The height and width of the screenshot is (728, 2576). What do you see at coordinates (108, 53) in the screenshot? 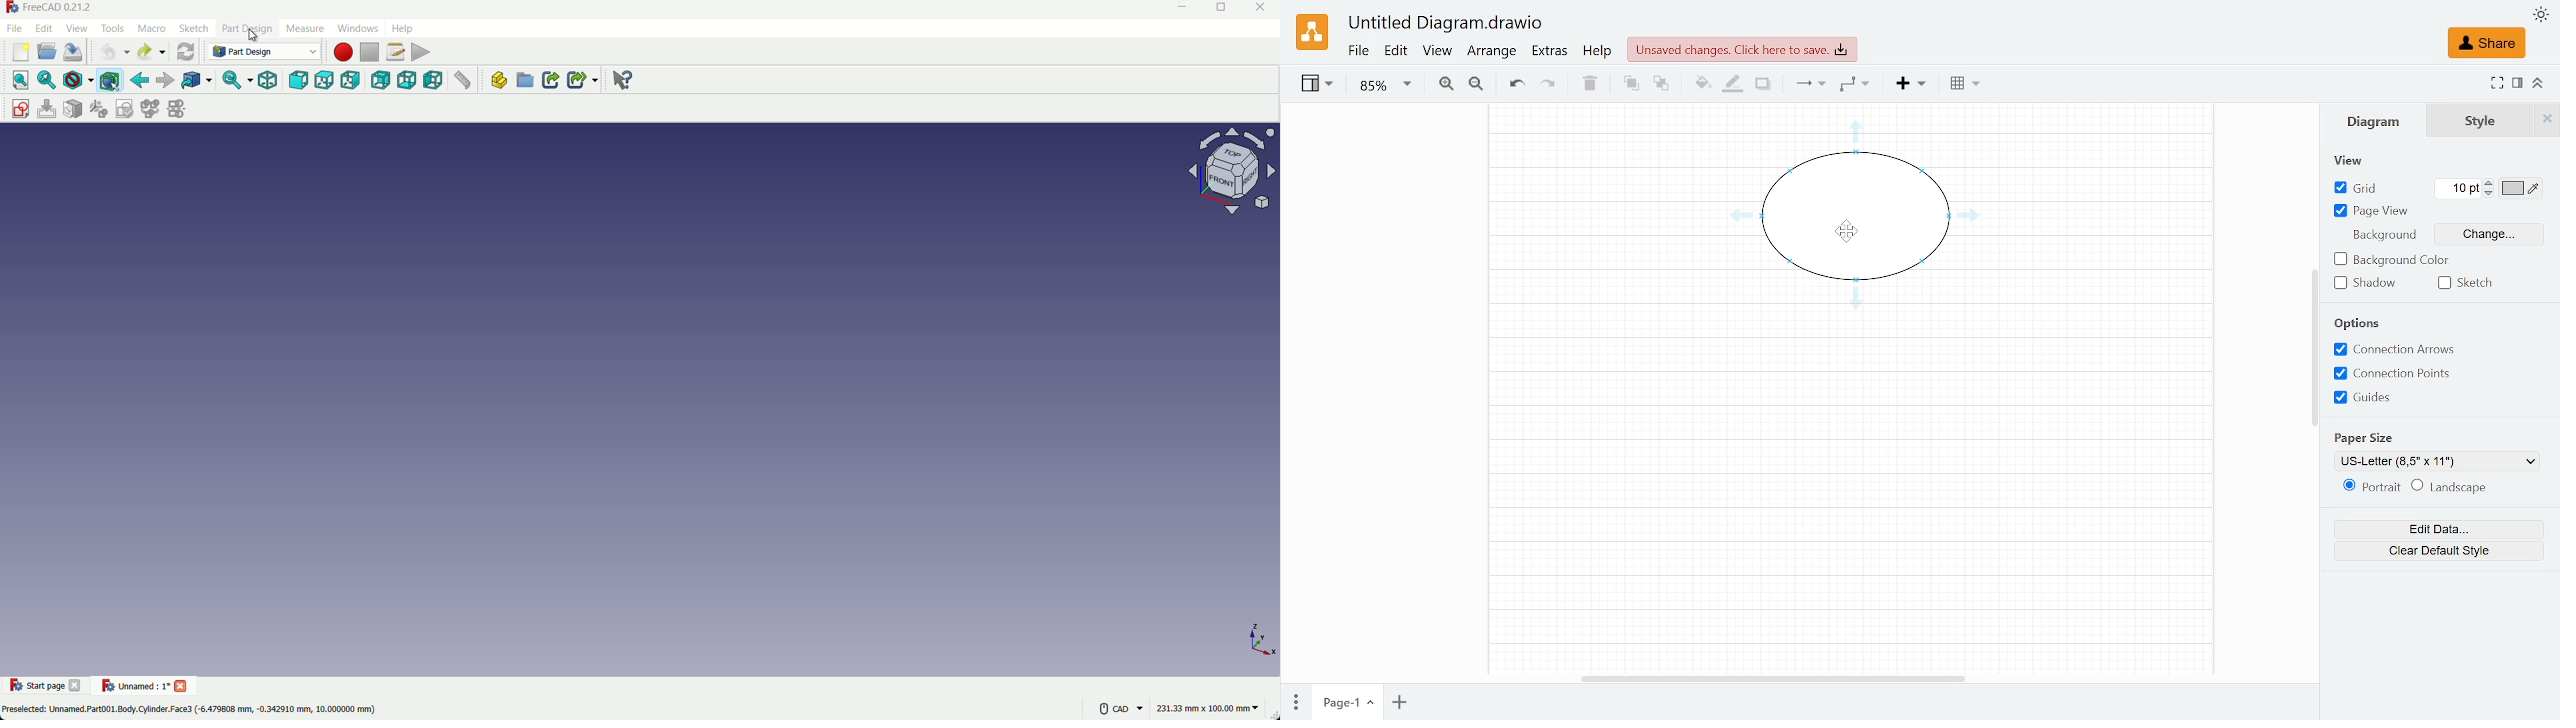
I see `undo` at bounding box center [108, 53].